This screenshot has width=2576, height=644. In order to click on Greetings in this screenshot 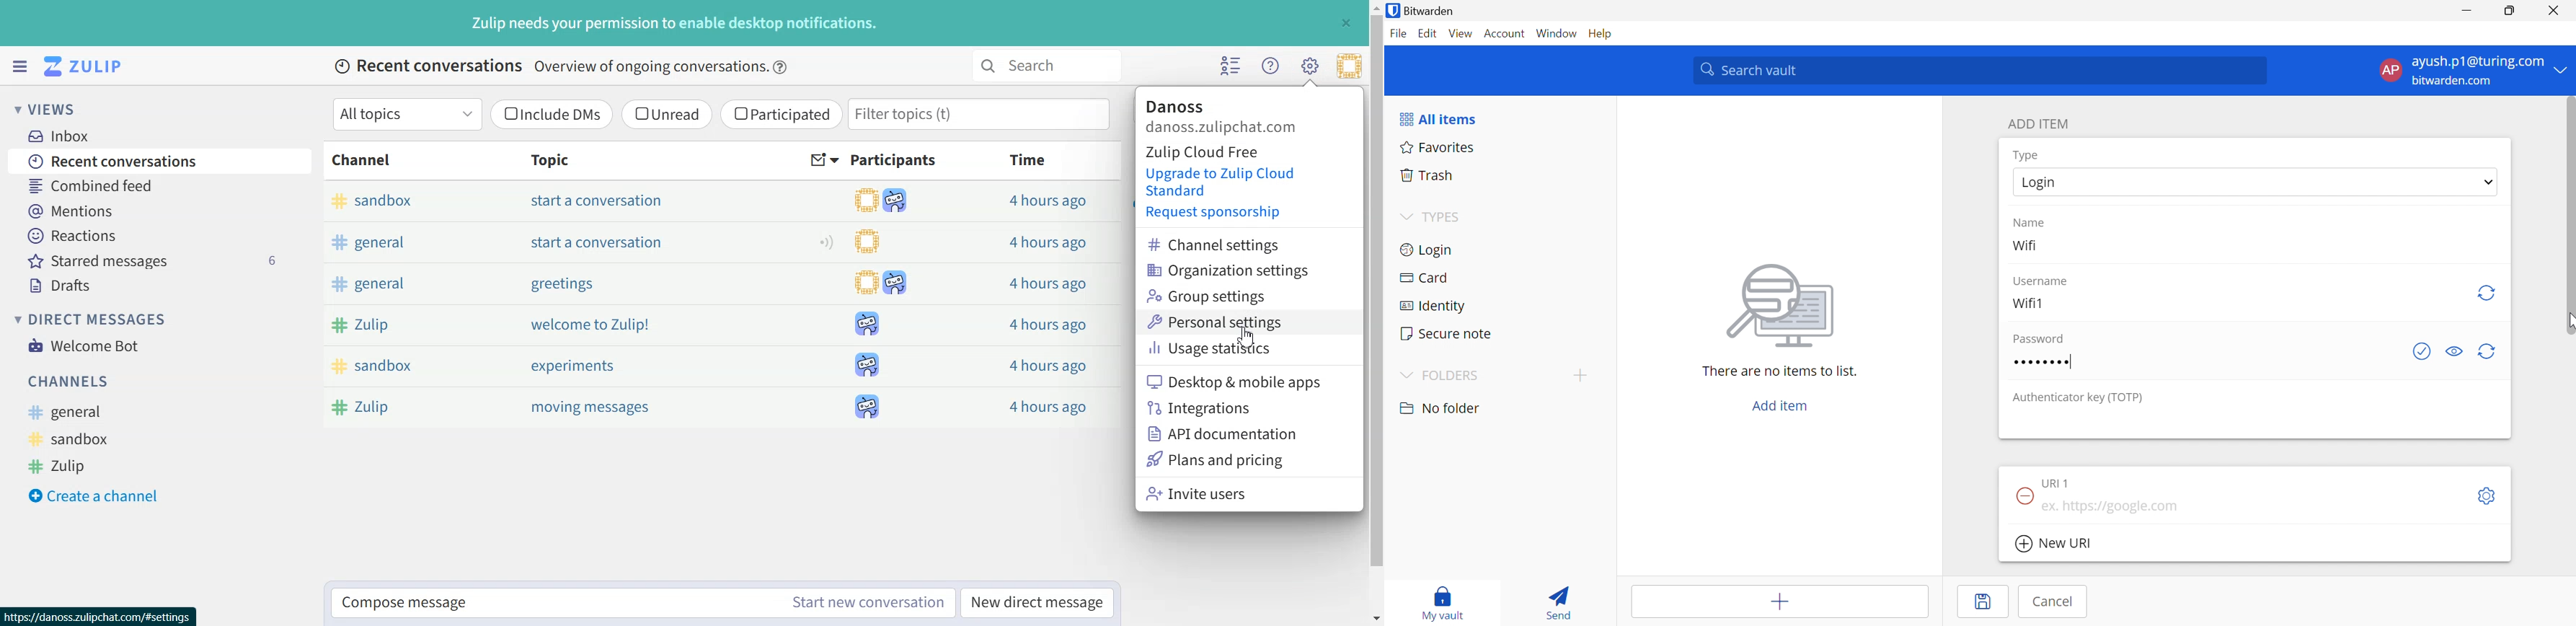, I will do `click(561, 285)`.